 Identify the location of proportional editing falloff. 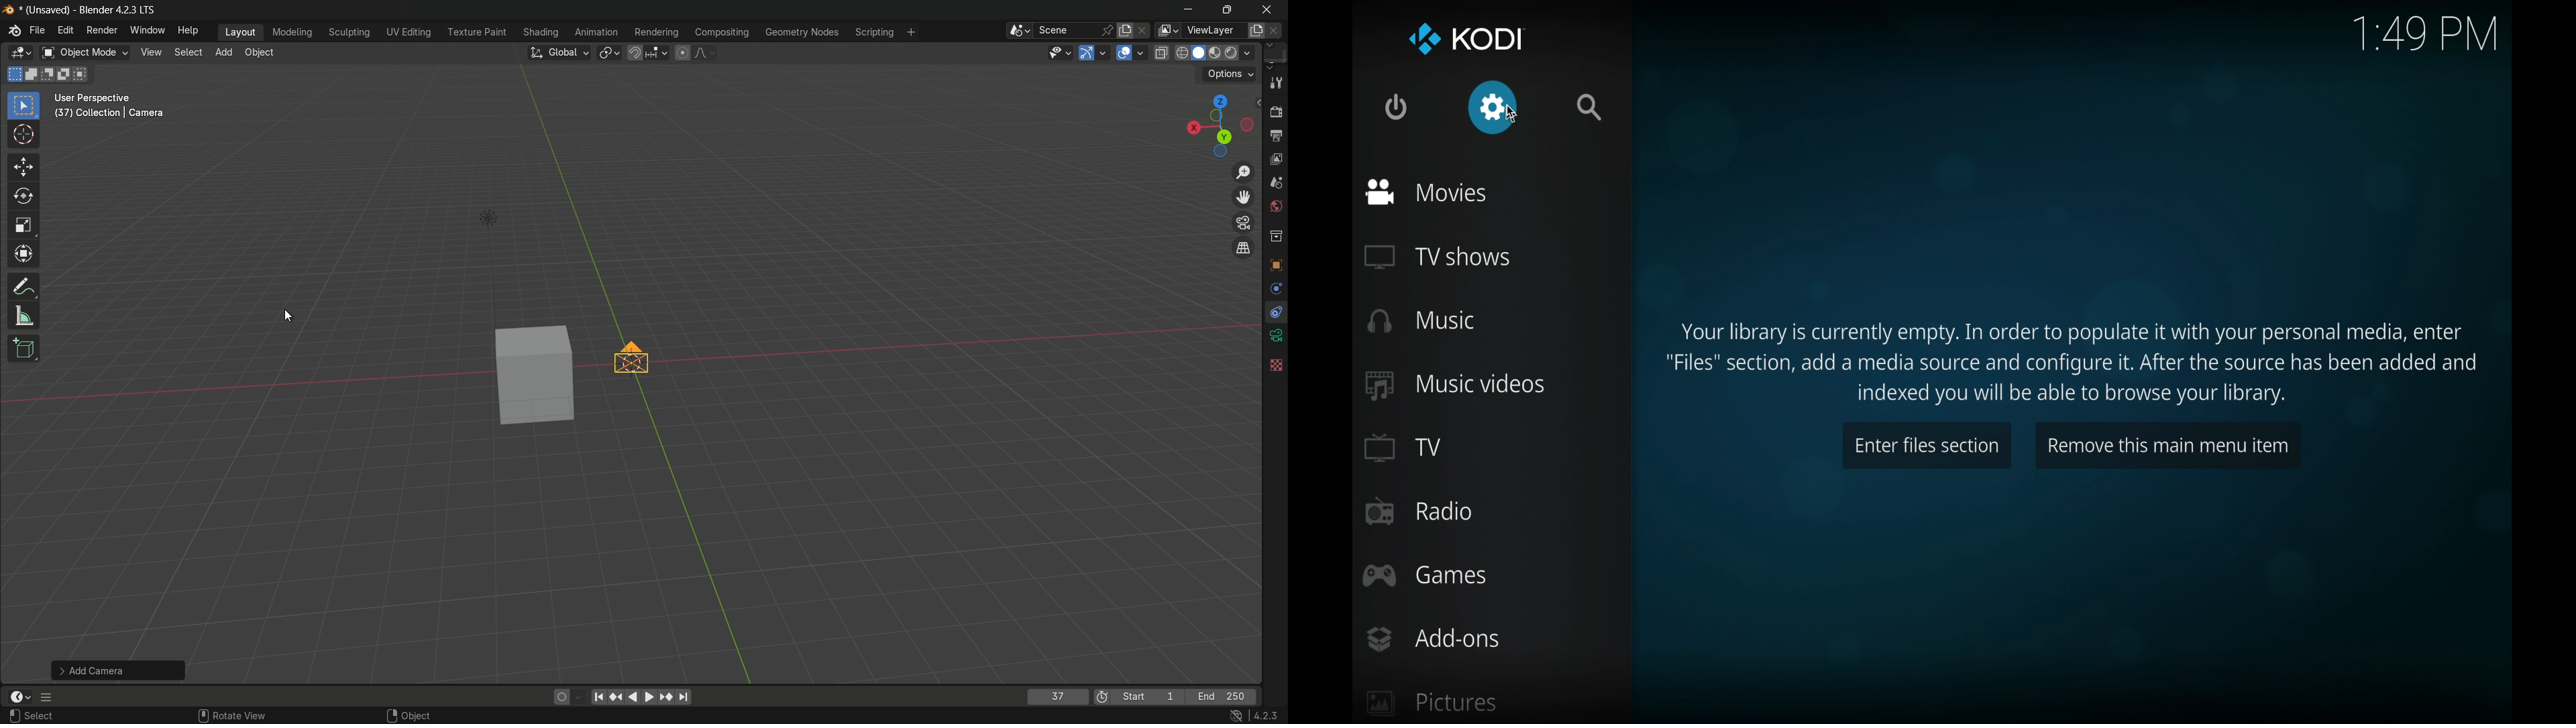
(704, 53).